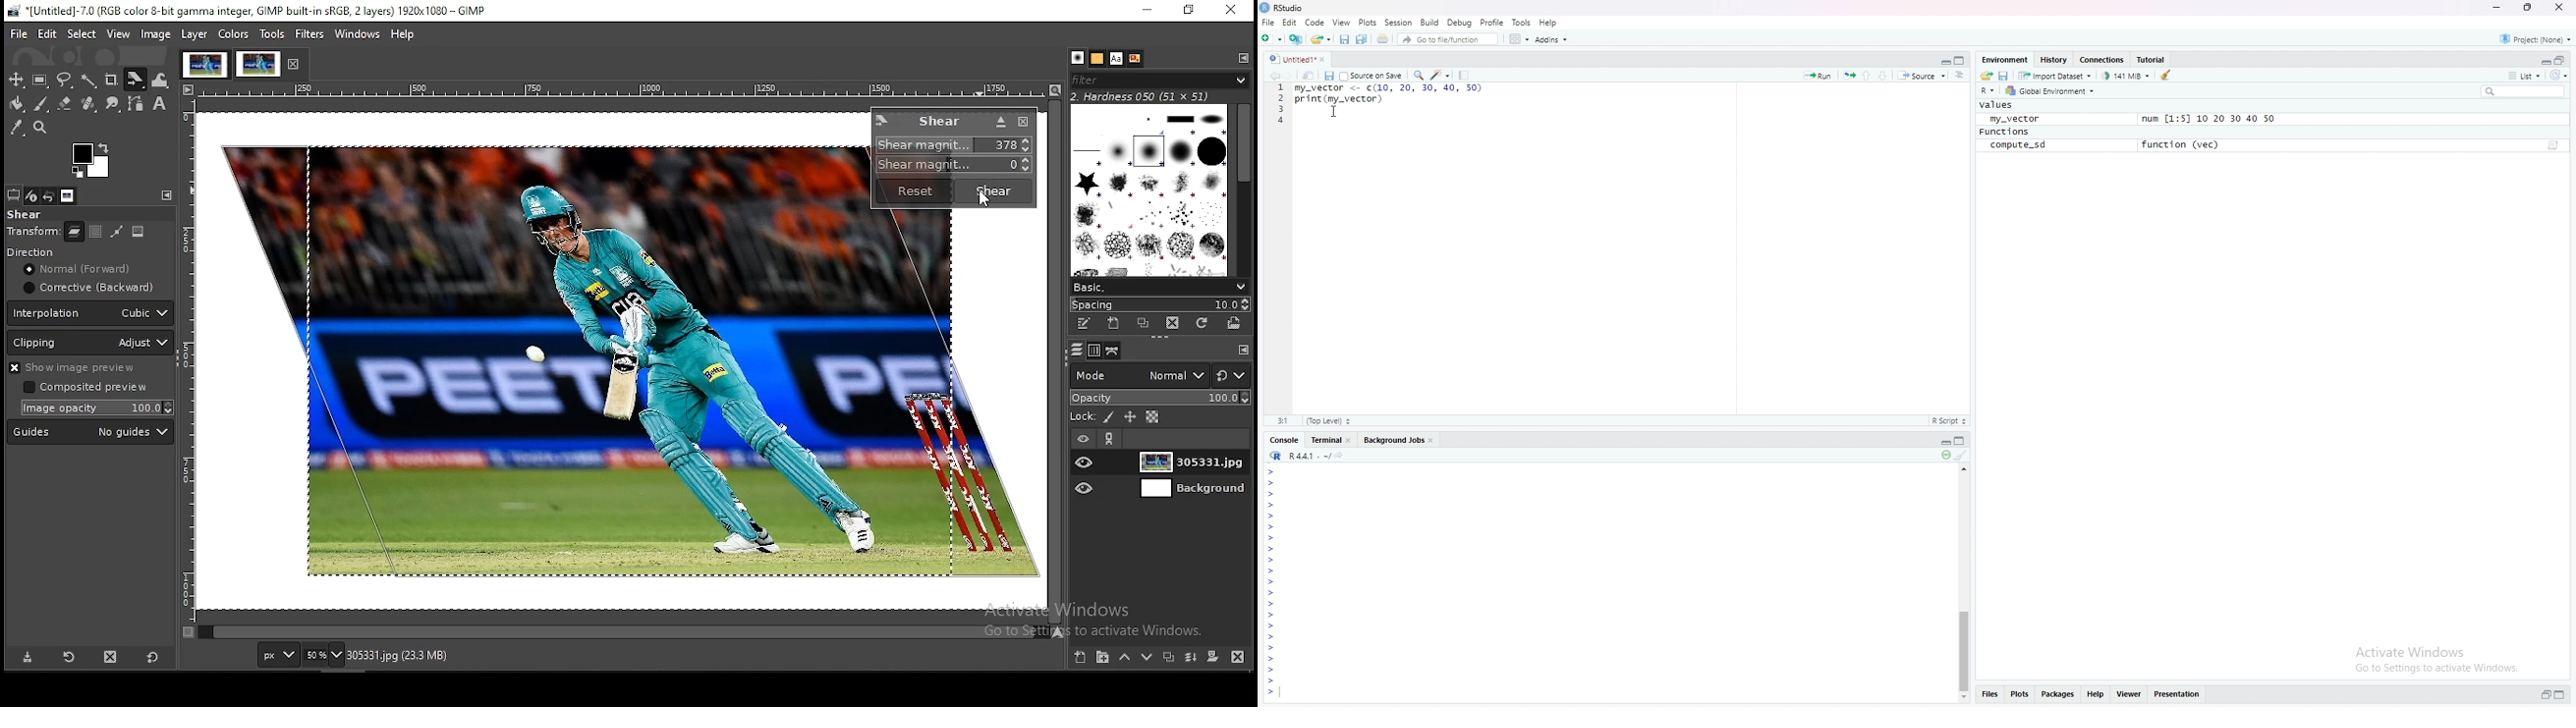 The height and width of the screenshot is (728, 2576). What do you see at coordinates (1310, 455) in the screenshot?
I see `R4.4.1. ~/` at bounding box center [1310, 455].